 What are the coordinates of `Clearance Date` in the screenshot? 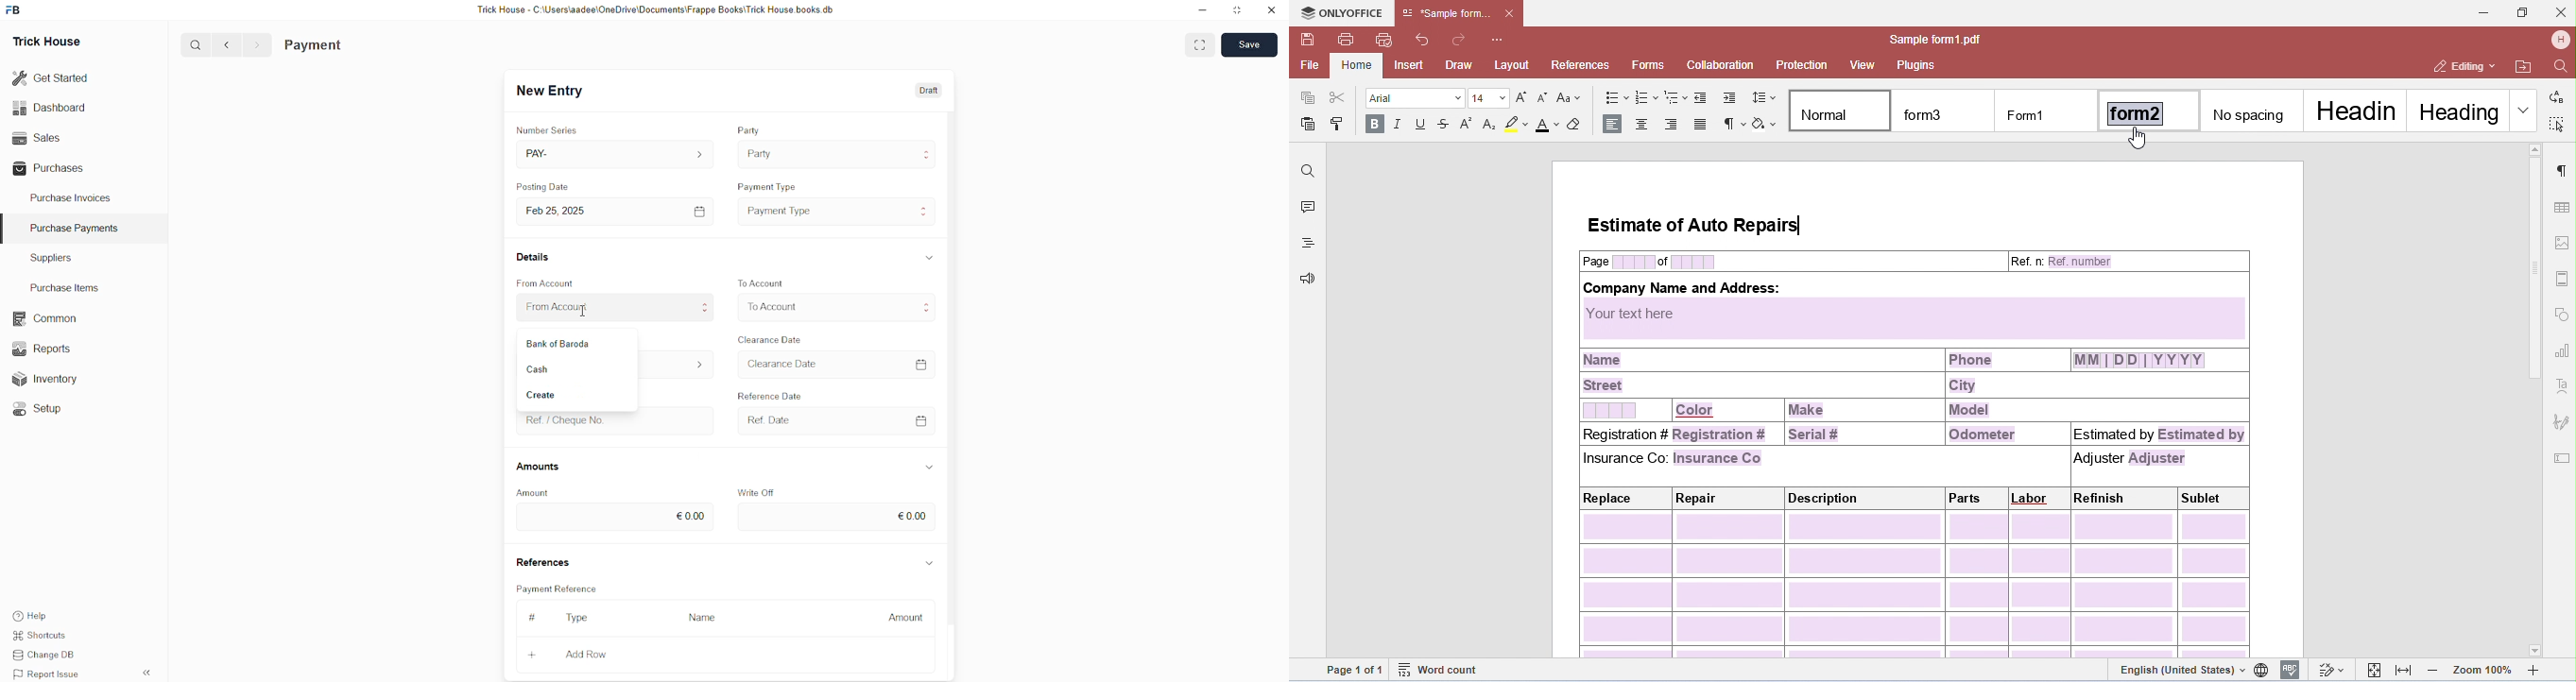 It's located at (789, 365).